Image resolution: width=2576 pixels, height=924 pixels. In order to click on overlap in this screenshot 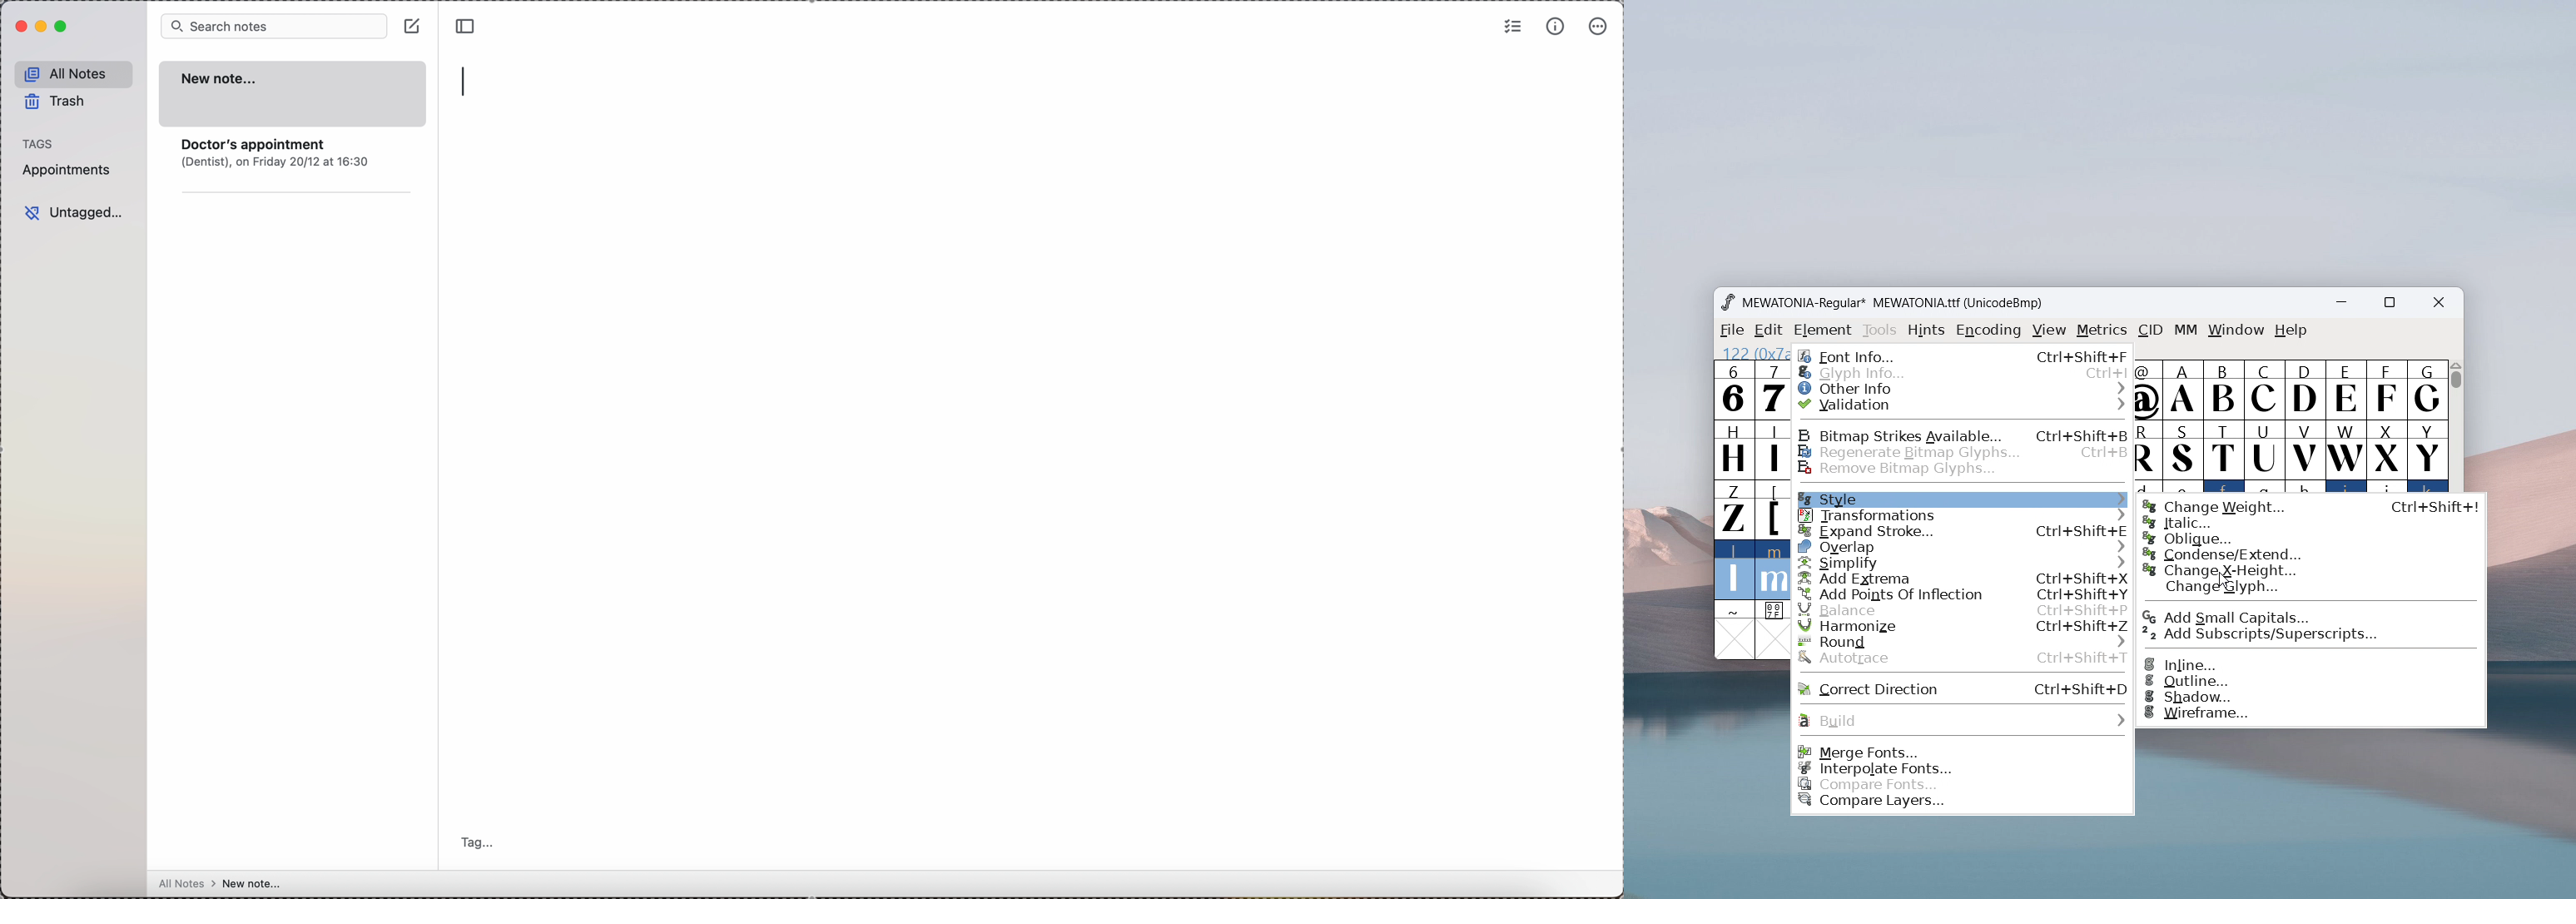, I will do `click(1963, 548)`.